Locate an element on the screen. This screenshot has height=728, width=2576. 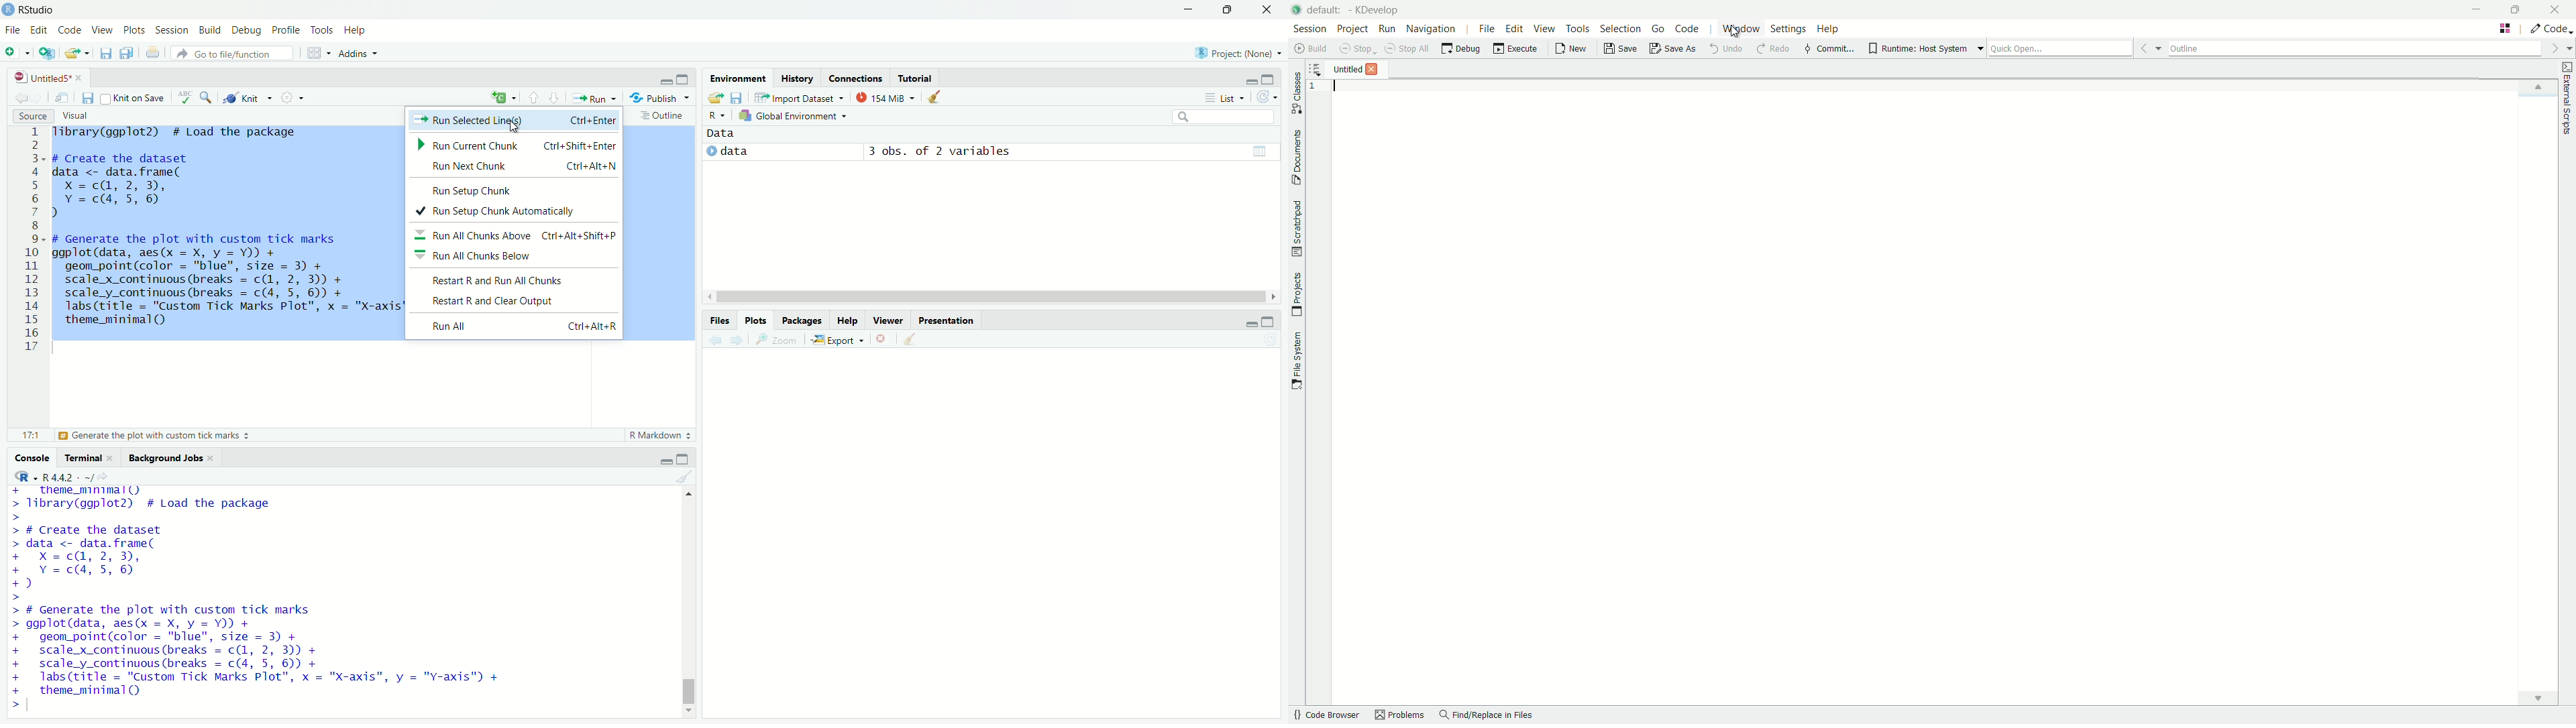
clear objects from the workspace is located at coordinates (941, 99).